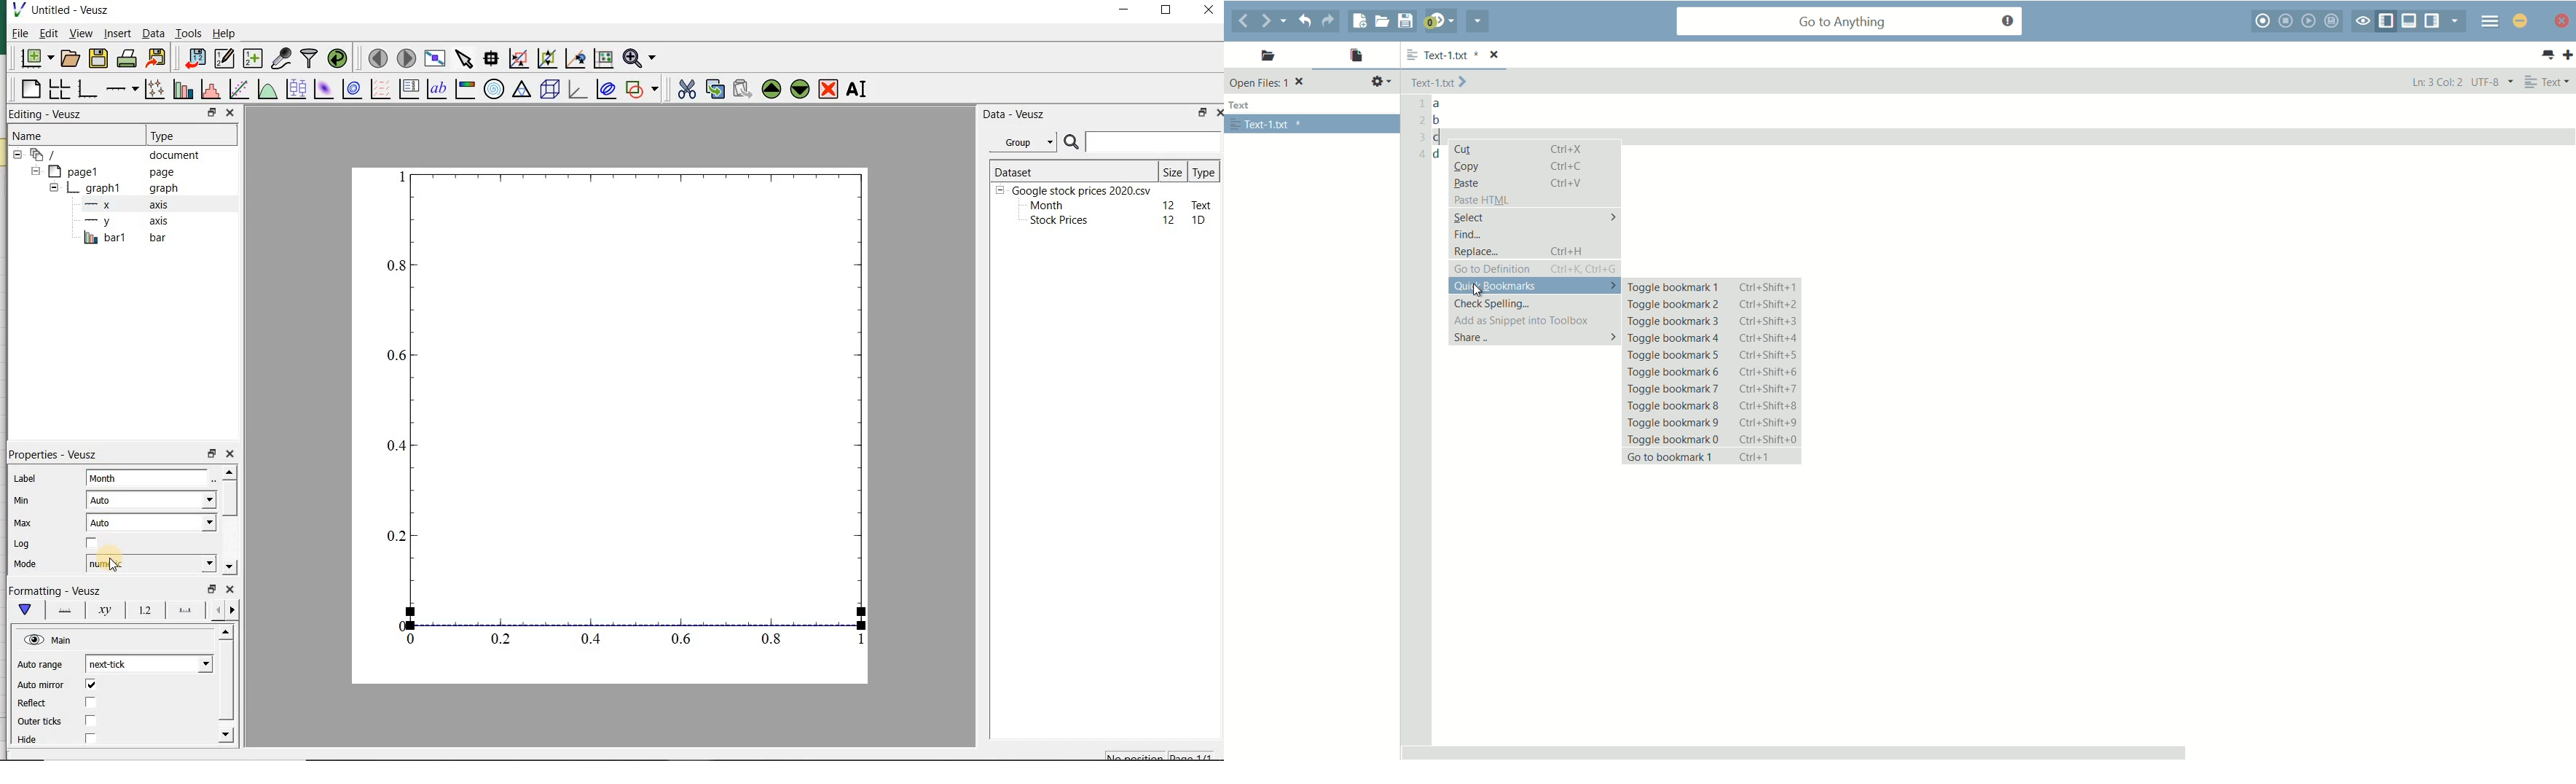 The width and height of the screenshot is (2576, 784). I want to click on Type, so click(1203, 171).